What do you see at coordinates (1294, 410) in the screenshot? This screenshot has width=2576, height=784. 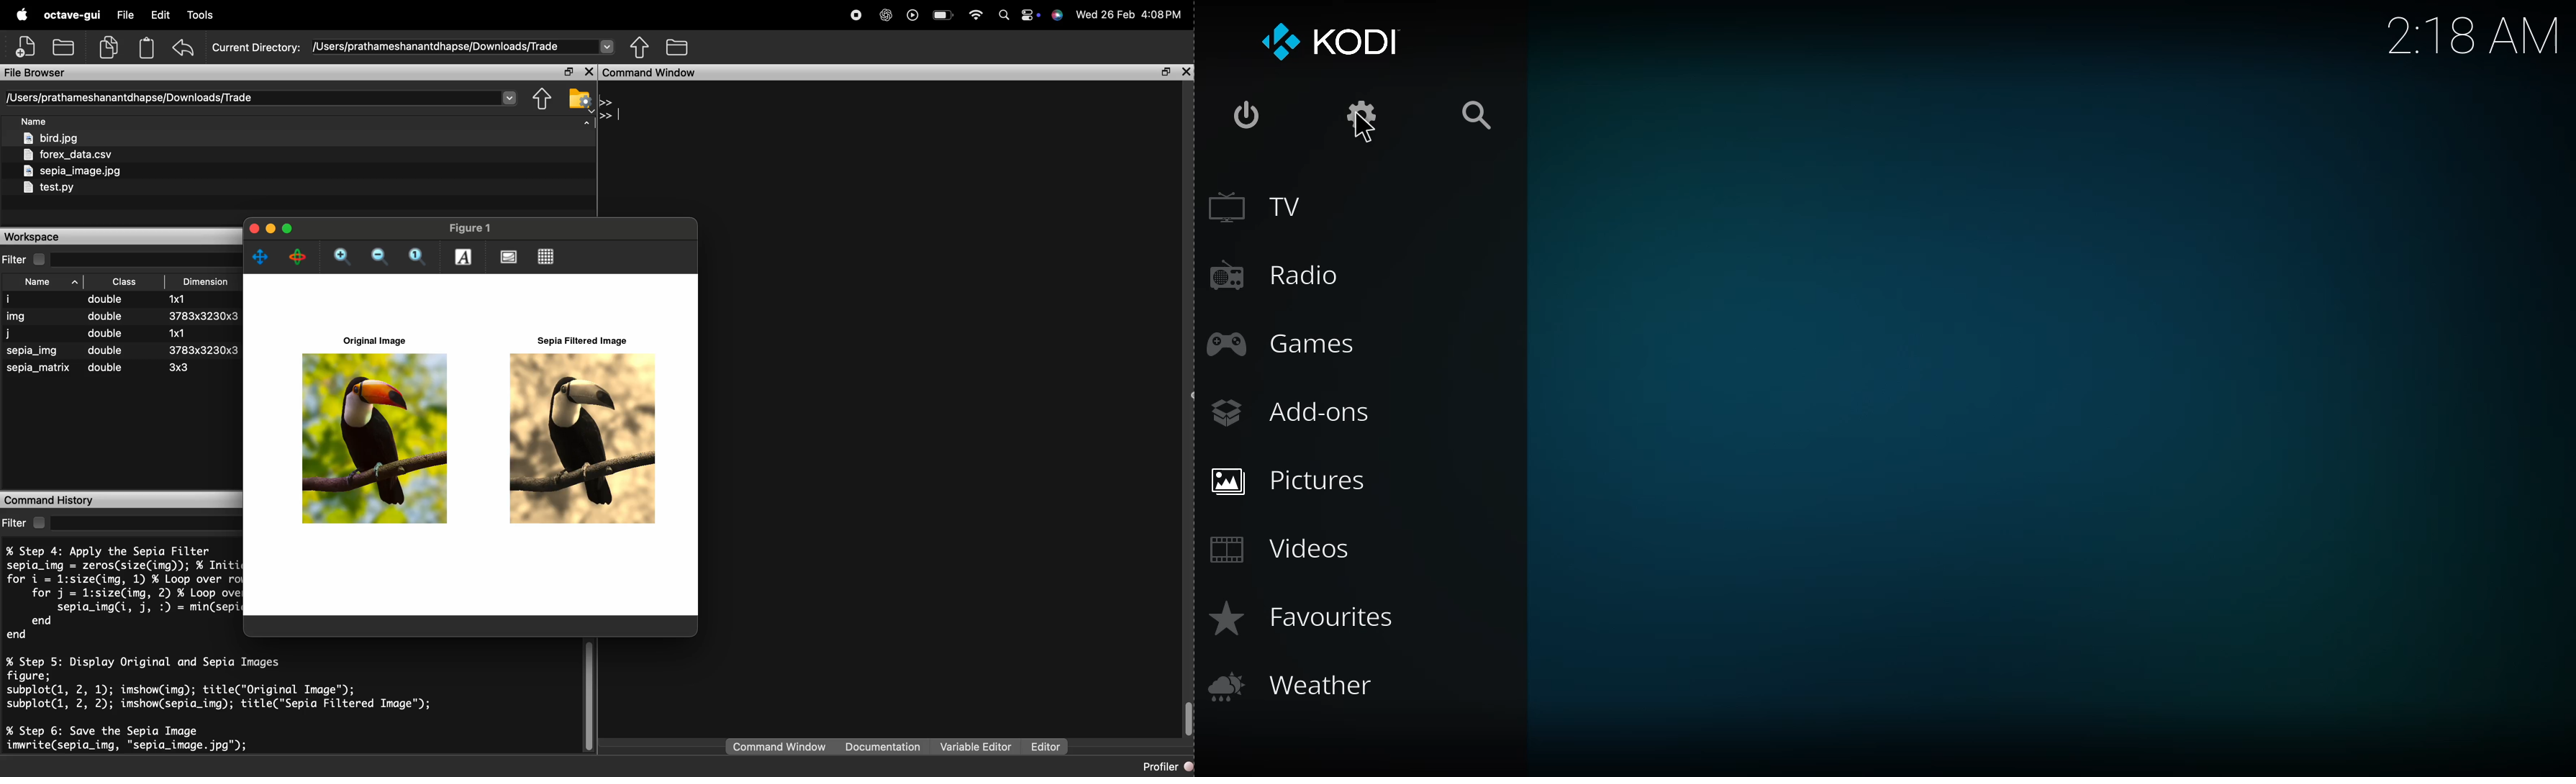 I see `add-ons` at bounding box center [1294, 410].